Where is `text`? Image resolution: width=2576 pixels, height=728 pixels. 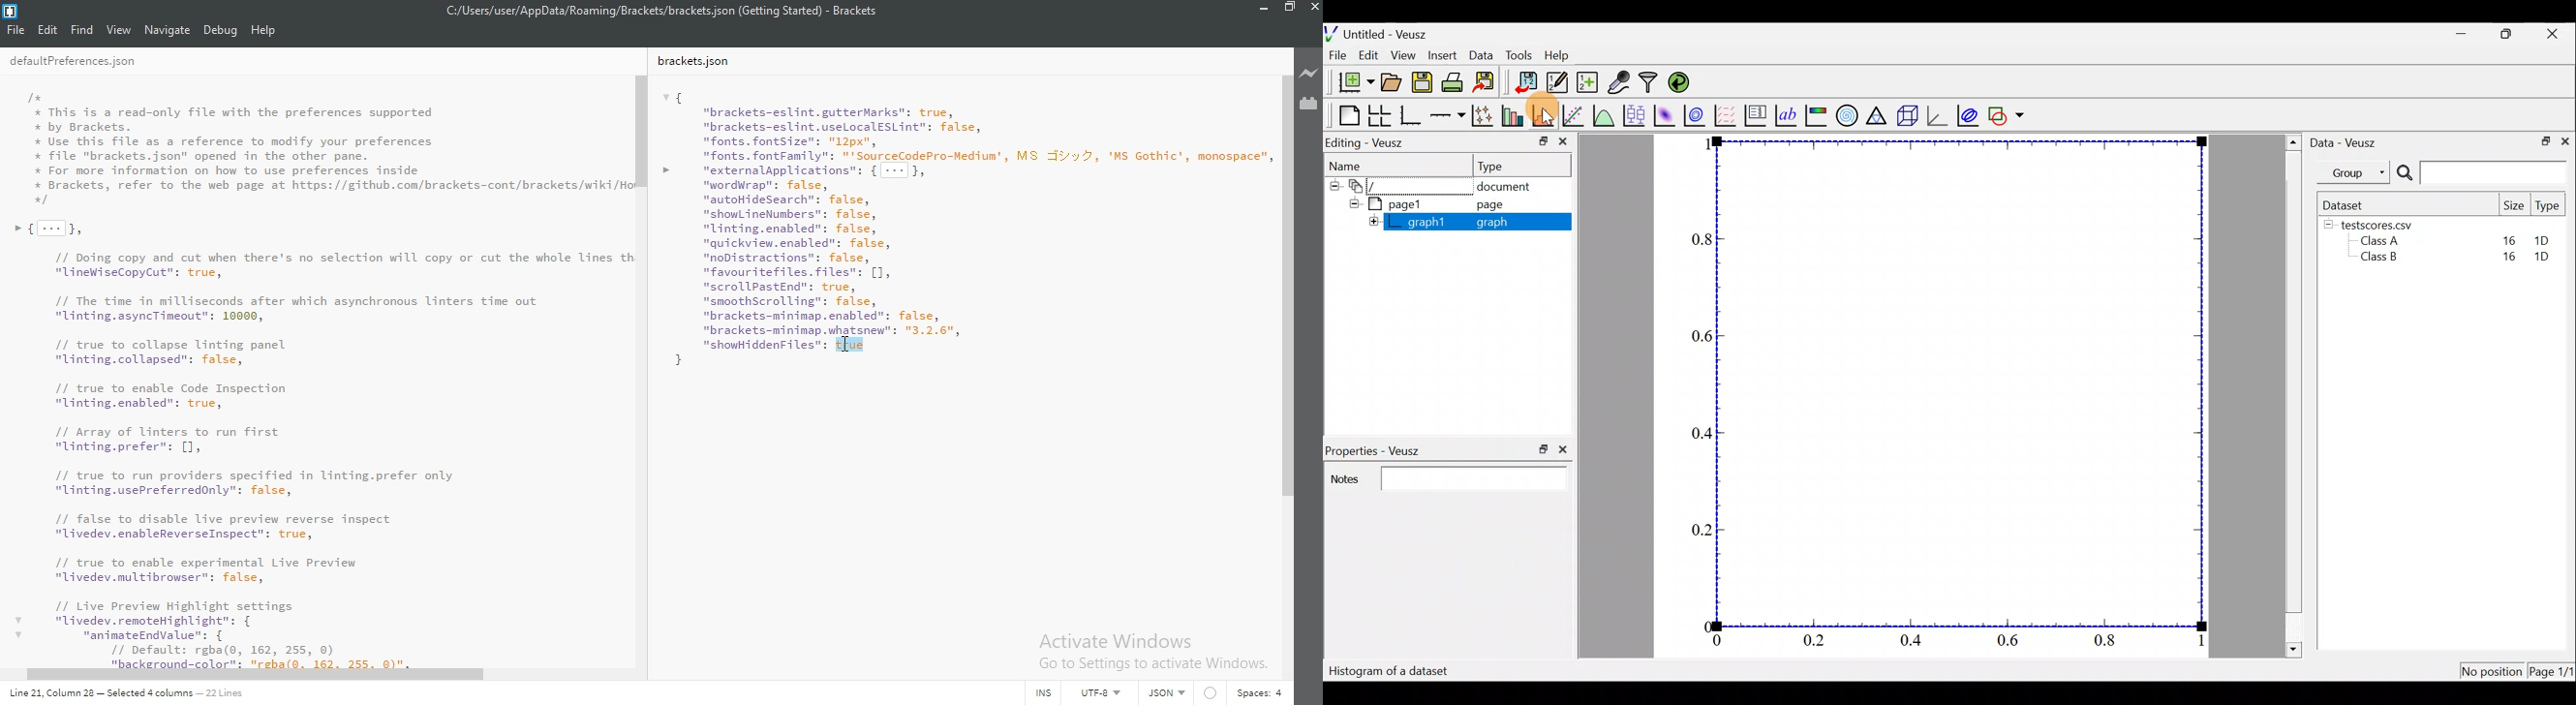 text is located at coordinates (1170, 693).